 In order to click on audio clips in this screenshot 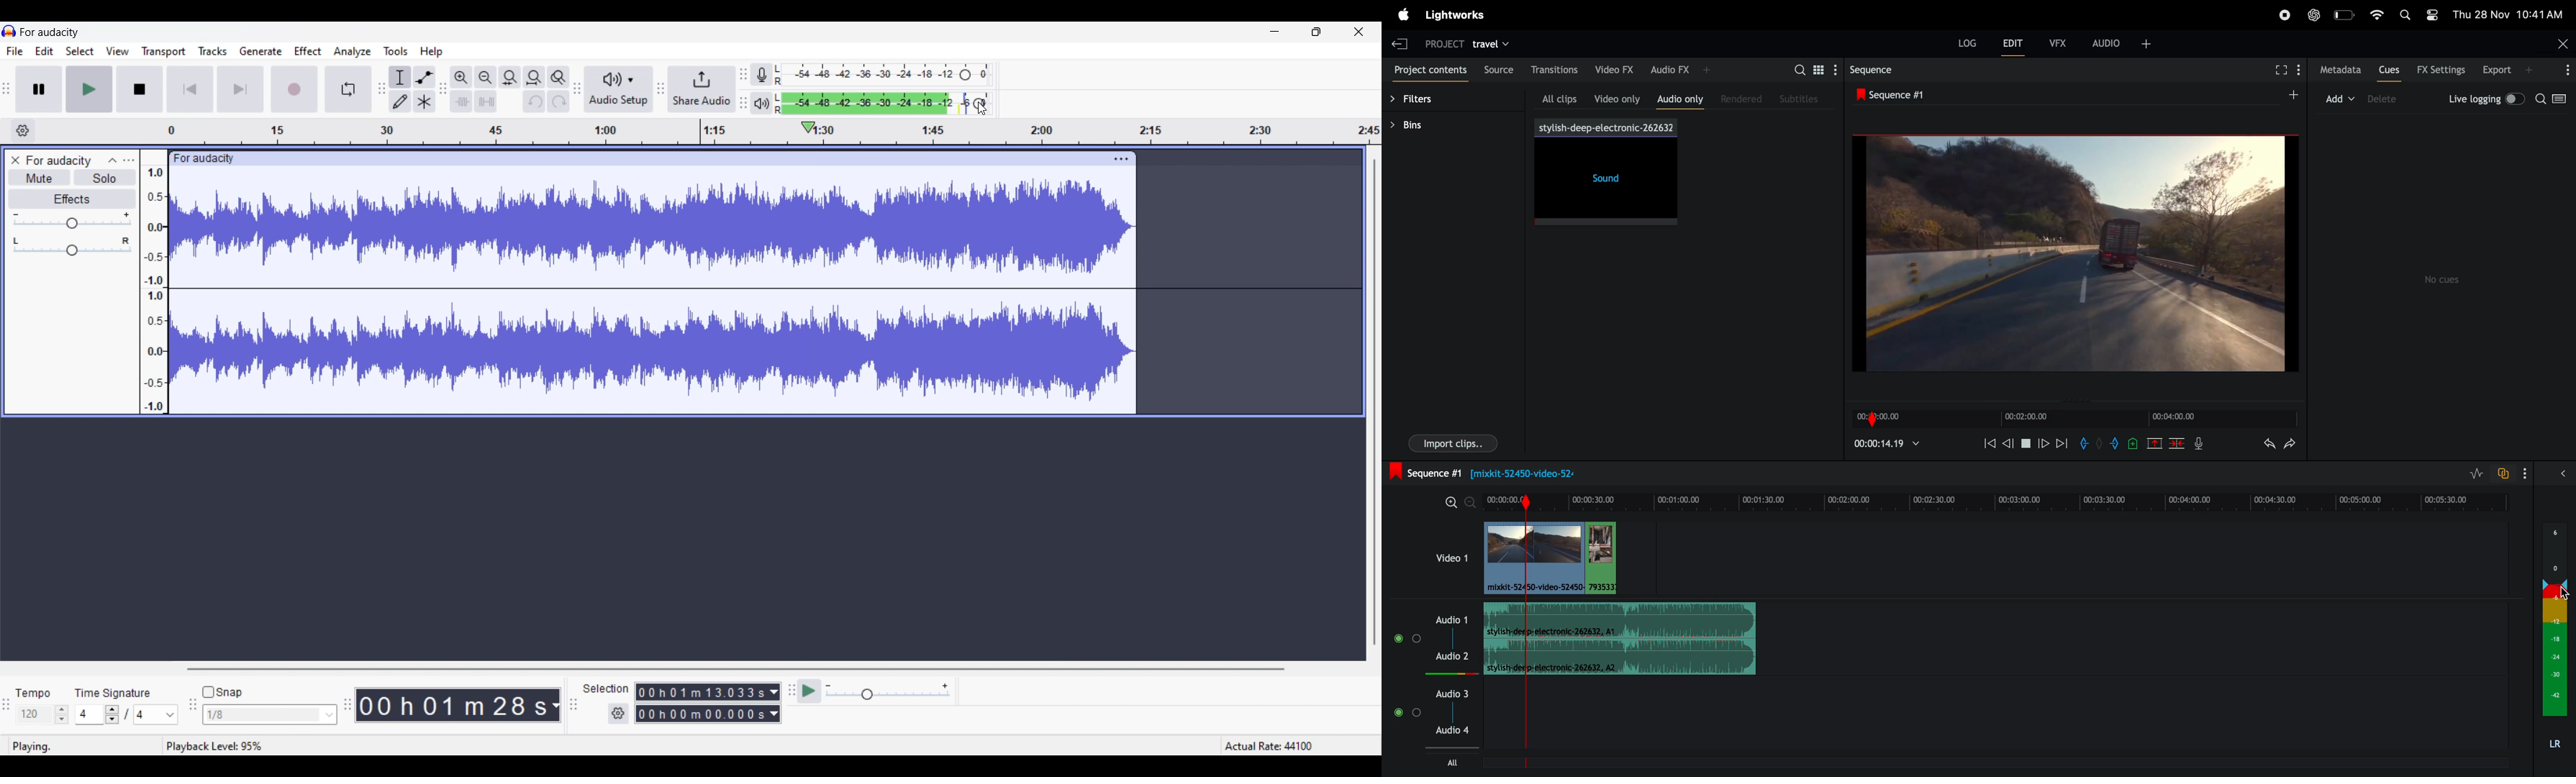, I will do `click(1562, 556)`.